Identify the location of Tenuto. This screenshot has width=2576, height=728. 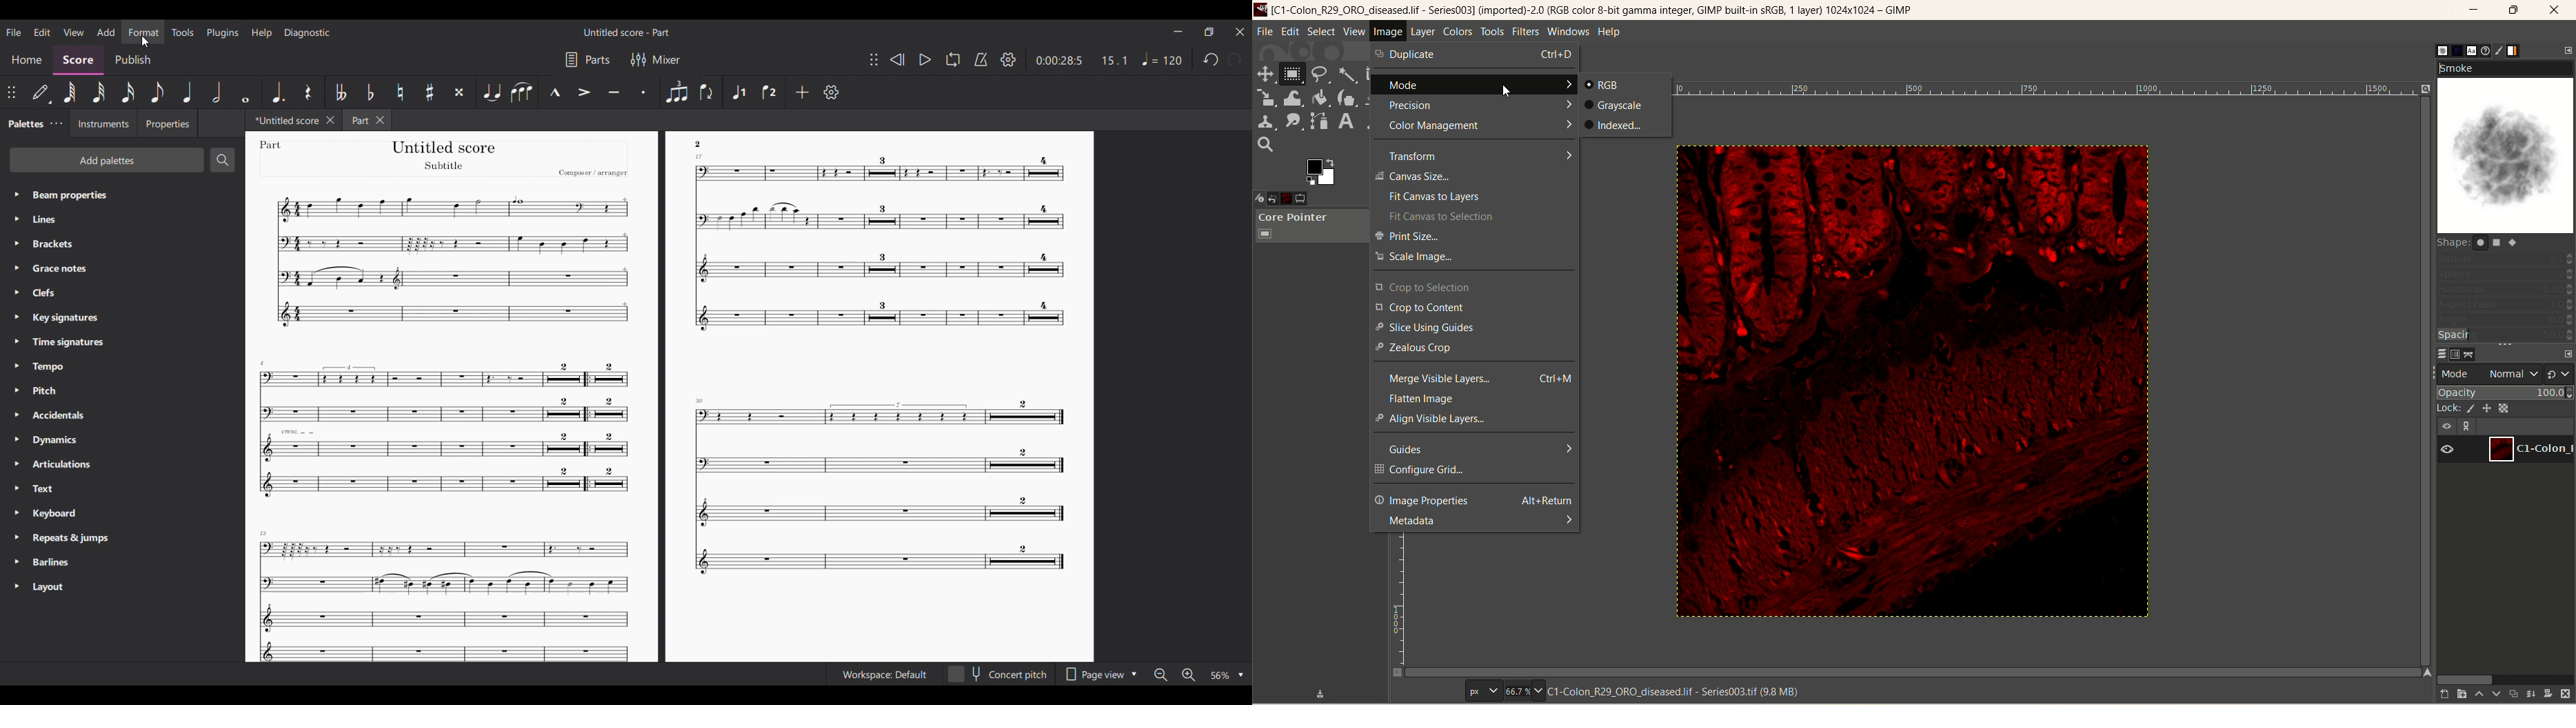
(614, 92).